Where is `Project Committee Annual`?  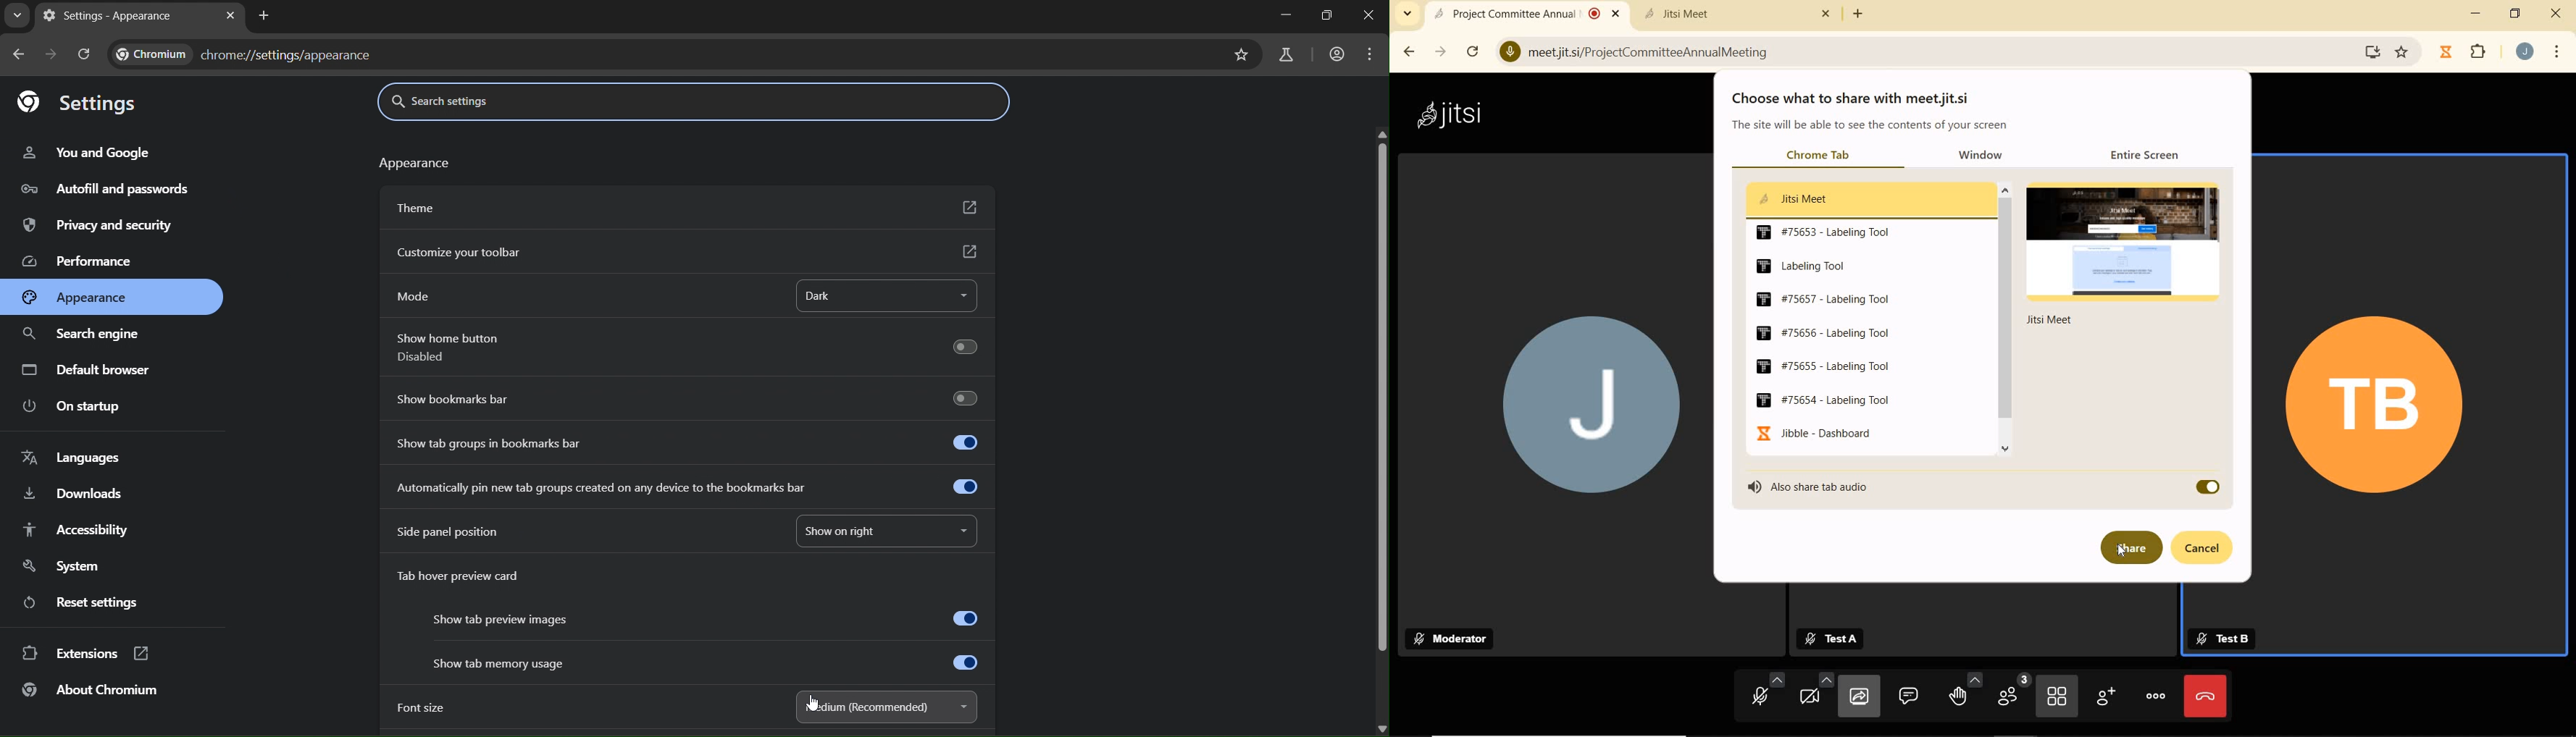 Project Committee Annual is located at coordinates (1524, 13).